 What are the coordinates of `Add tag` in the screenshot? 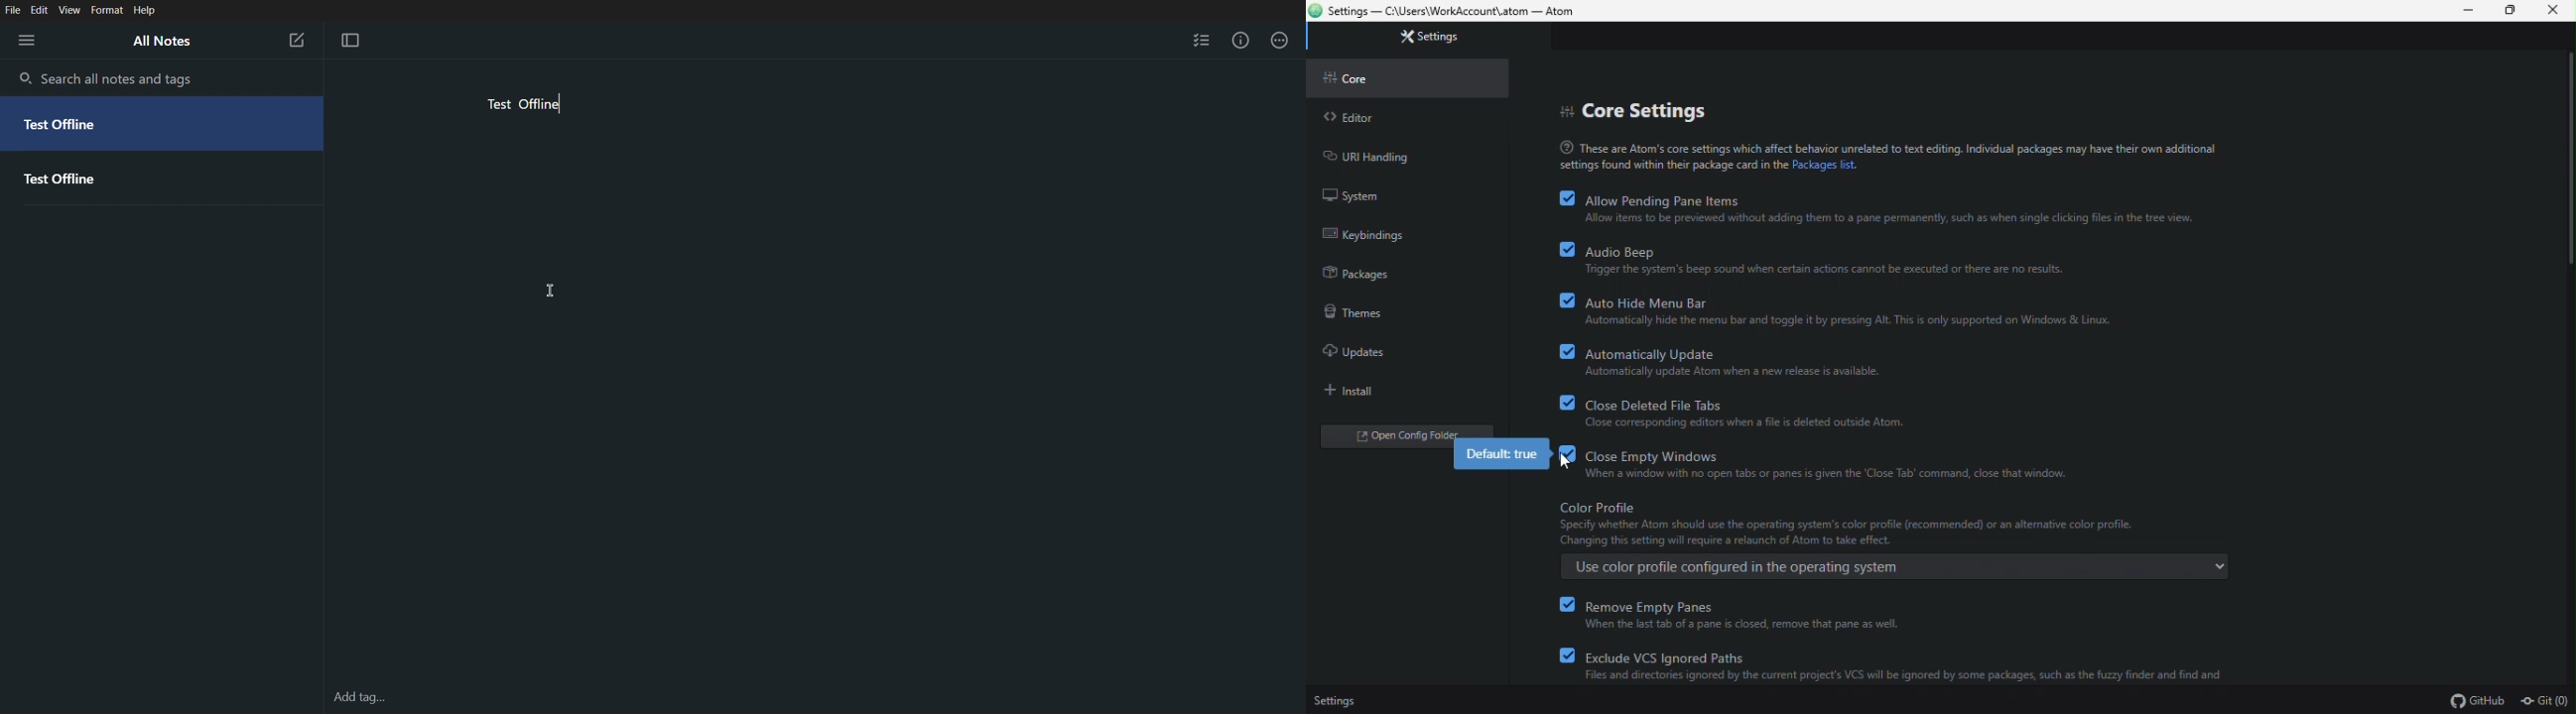 It's located at (357, 697).